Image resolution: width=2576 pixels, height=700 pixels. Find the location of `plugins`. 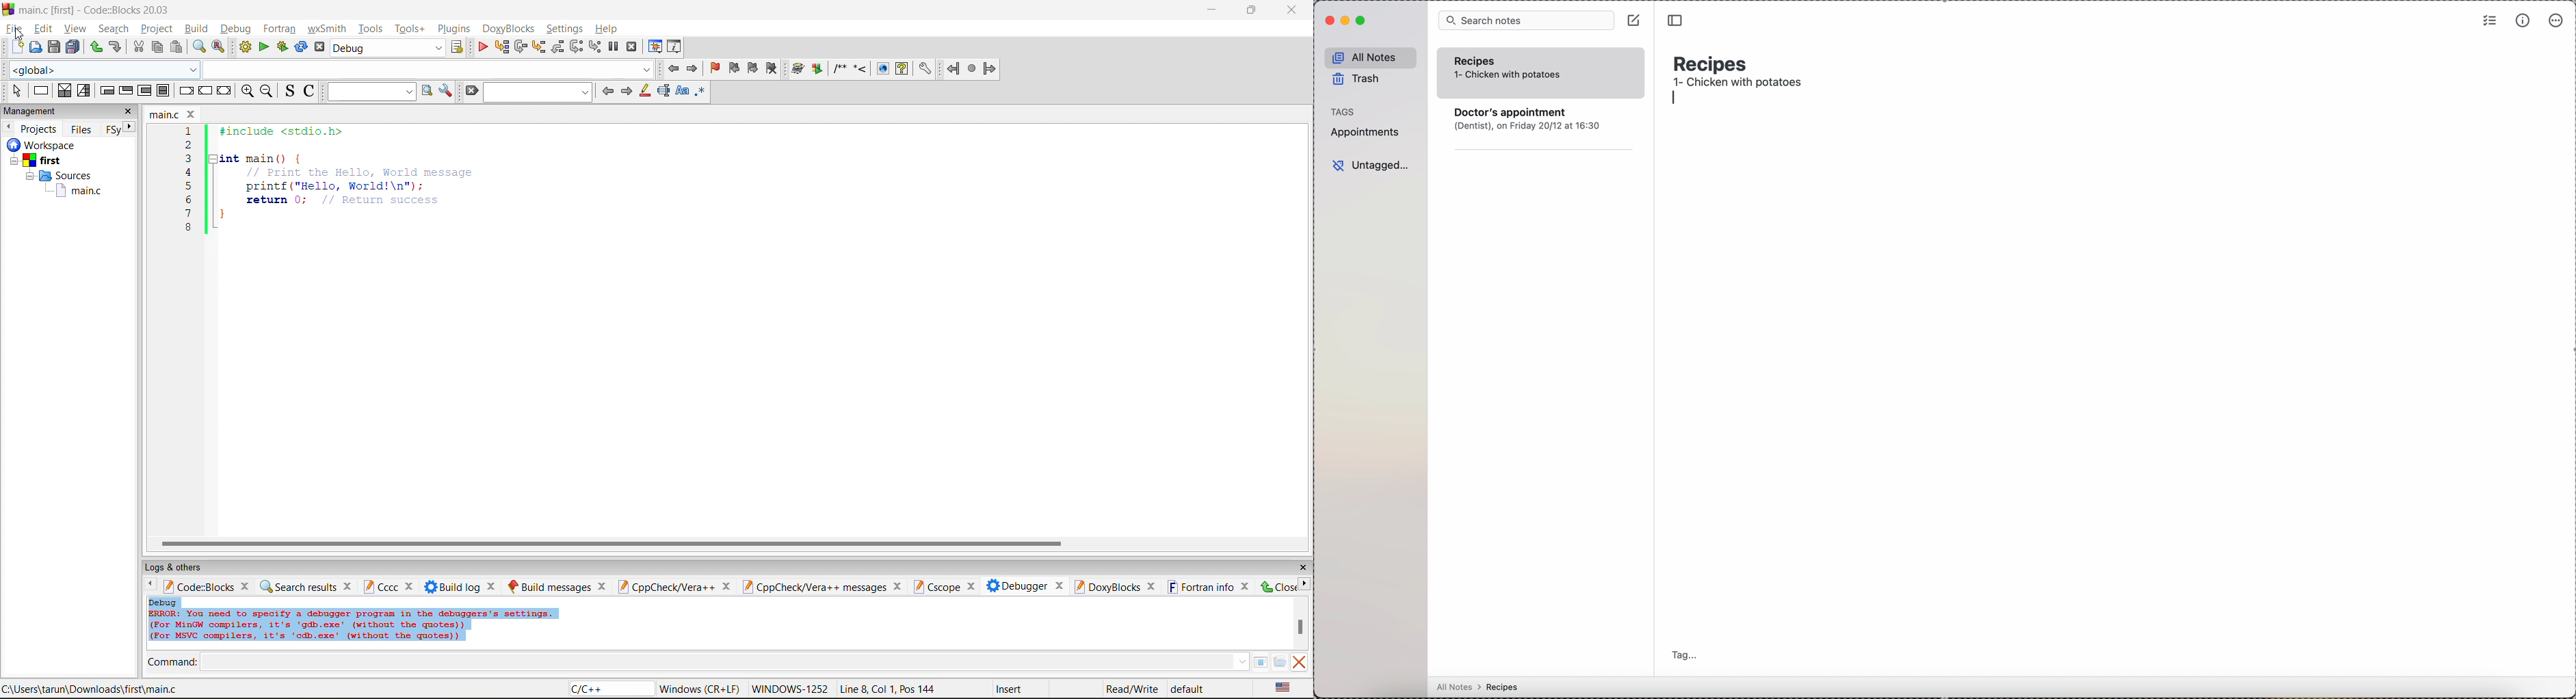

plugins is located at coordinates (456, 29).